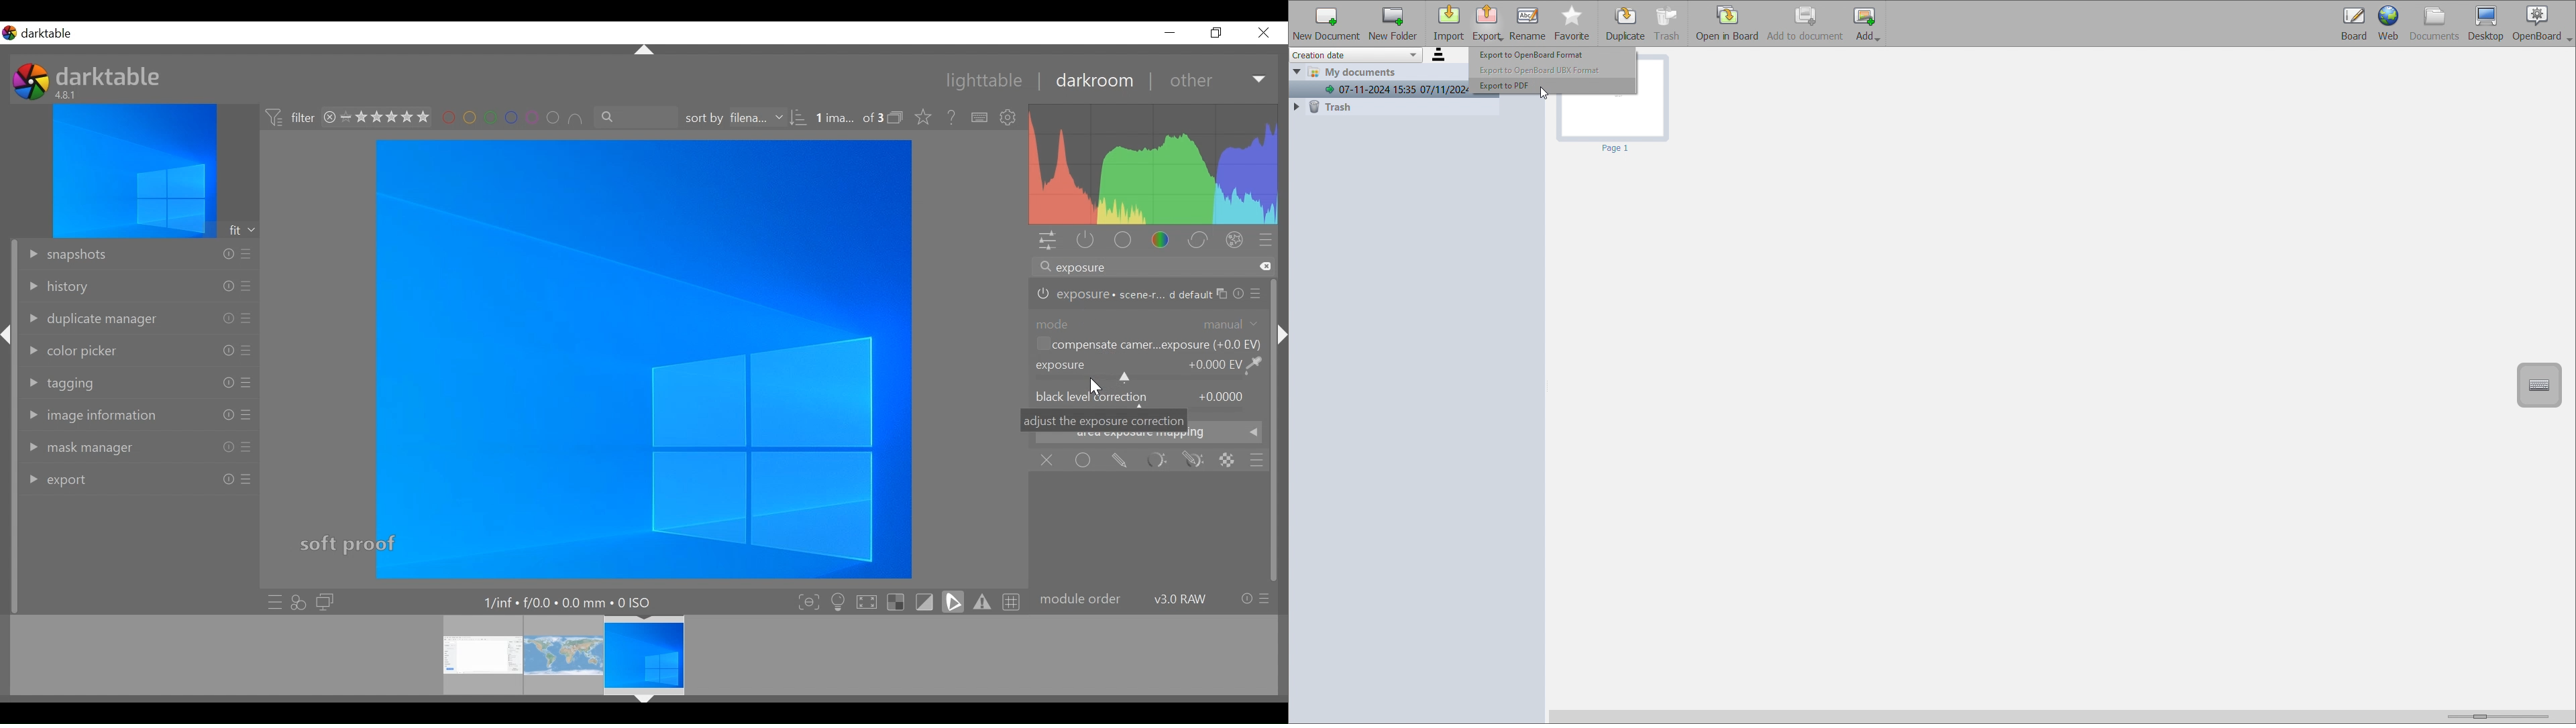 This screenshot has width=2576, height=728. Describe the element at coordinates (246, 448) in the screenshot. I see `presets` at that location.